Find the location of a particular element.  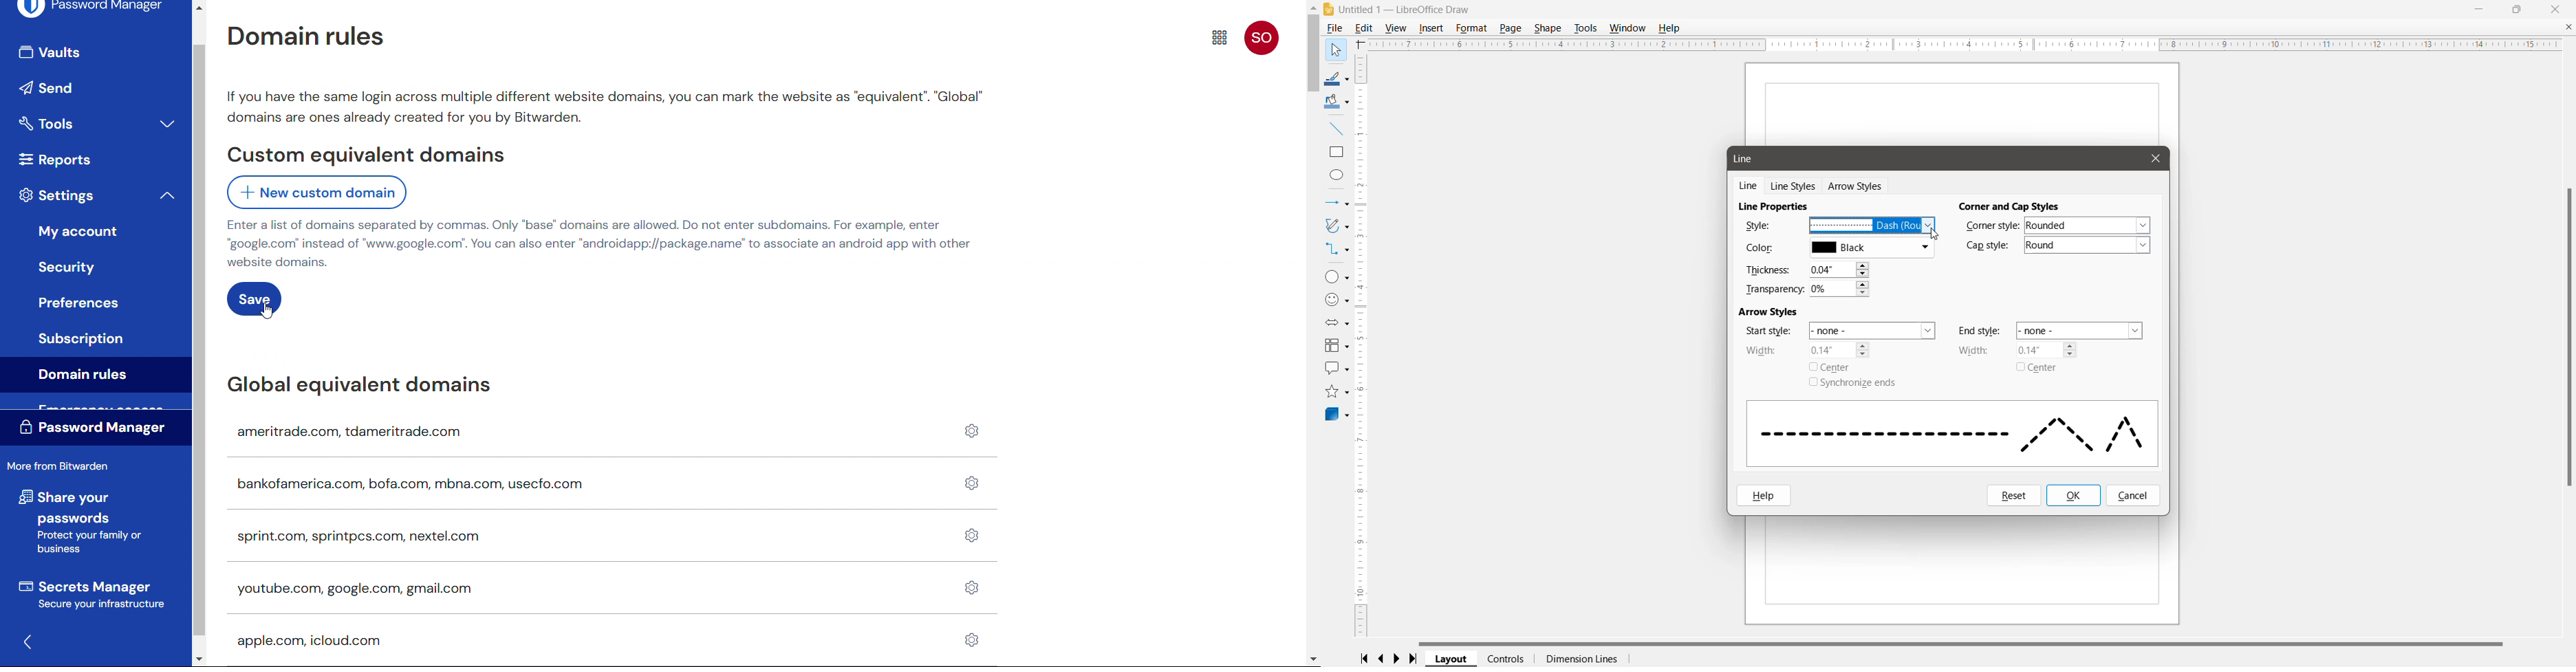

Connectors is located at coordinates (1337, 250).